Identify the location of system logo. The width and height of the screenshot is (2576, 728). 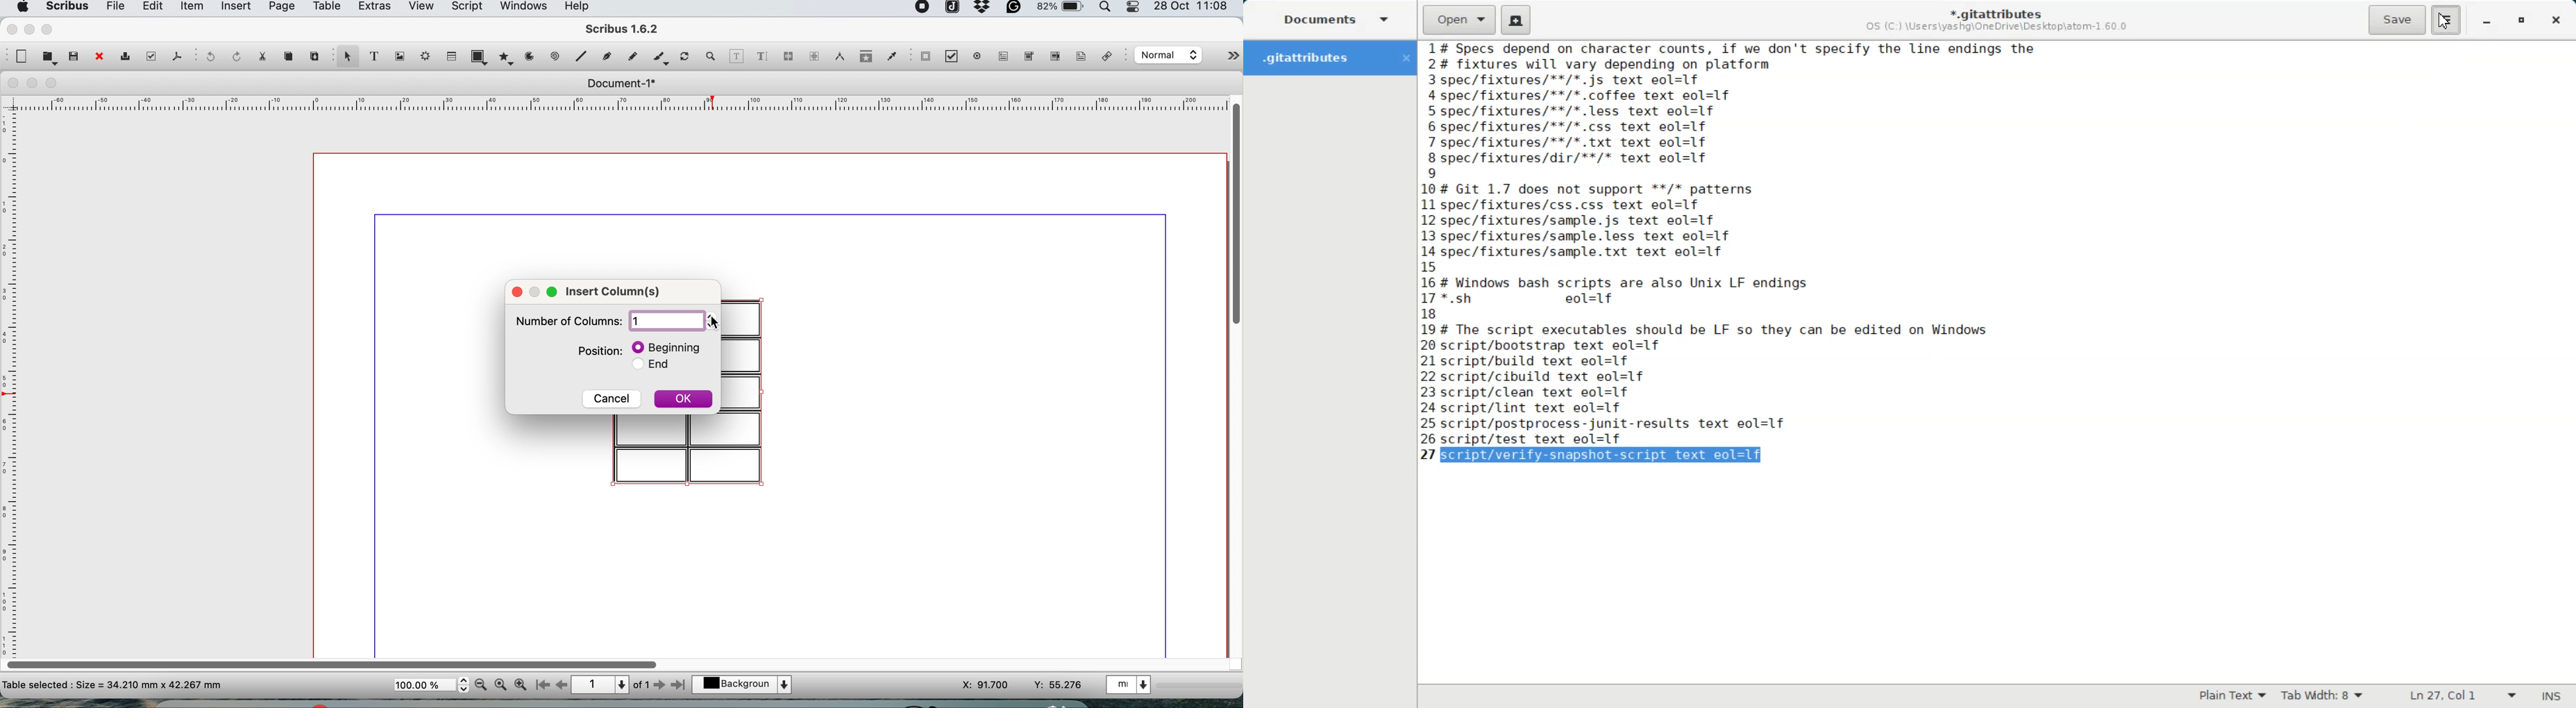
(21, 7).